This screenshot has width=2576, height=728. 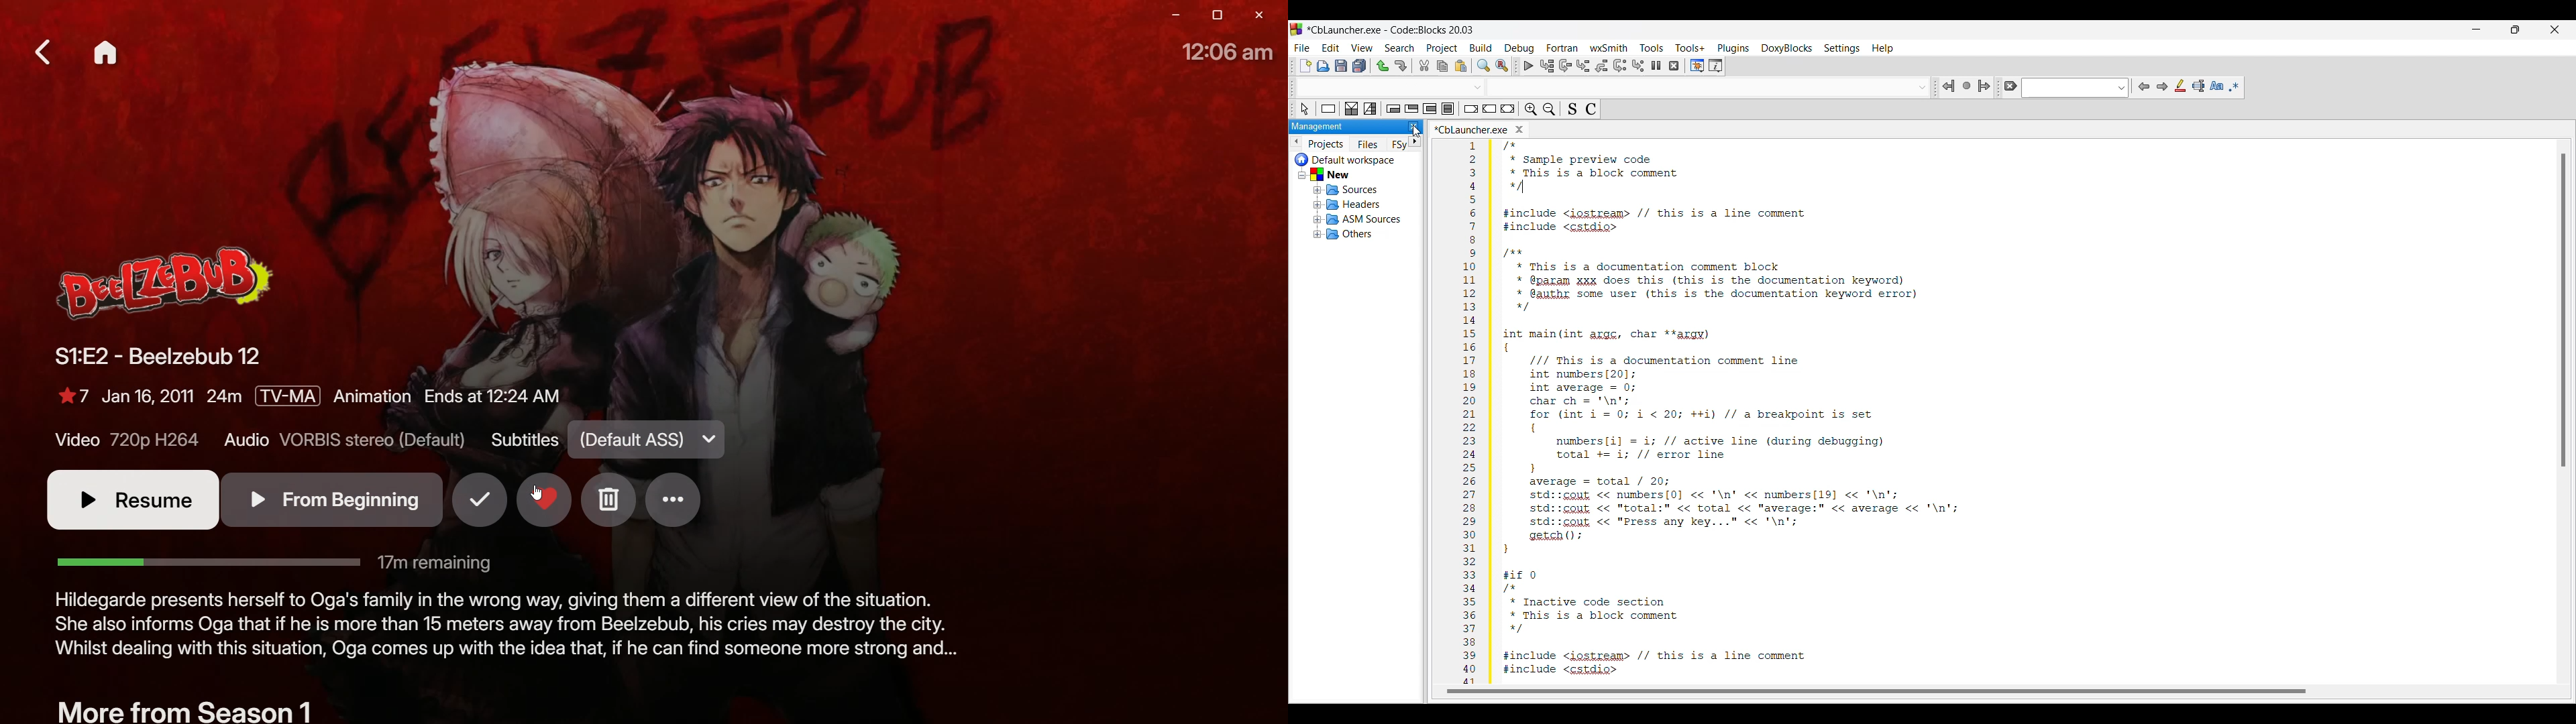 What do you see at coordinates (1318, 127) in the screenshot?
I see `Panel title` at bounding box center [1318, 127].